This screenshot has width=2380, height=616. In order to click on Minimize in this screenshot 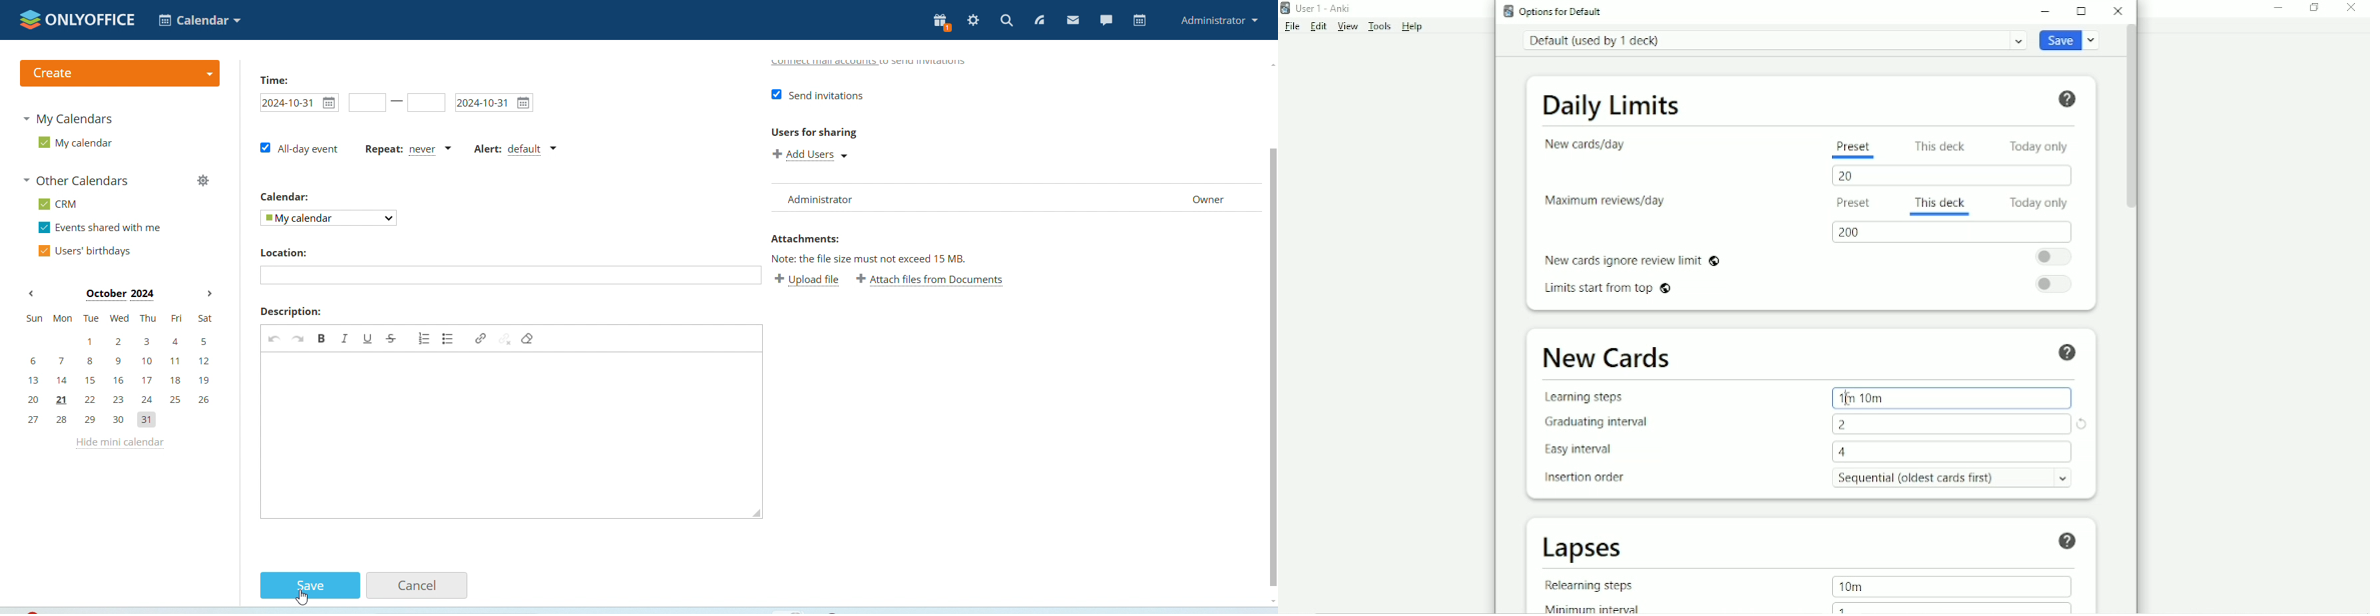, I will do `click(2049, 10)`.